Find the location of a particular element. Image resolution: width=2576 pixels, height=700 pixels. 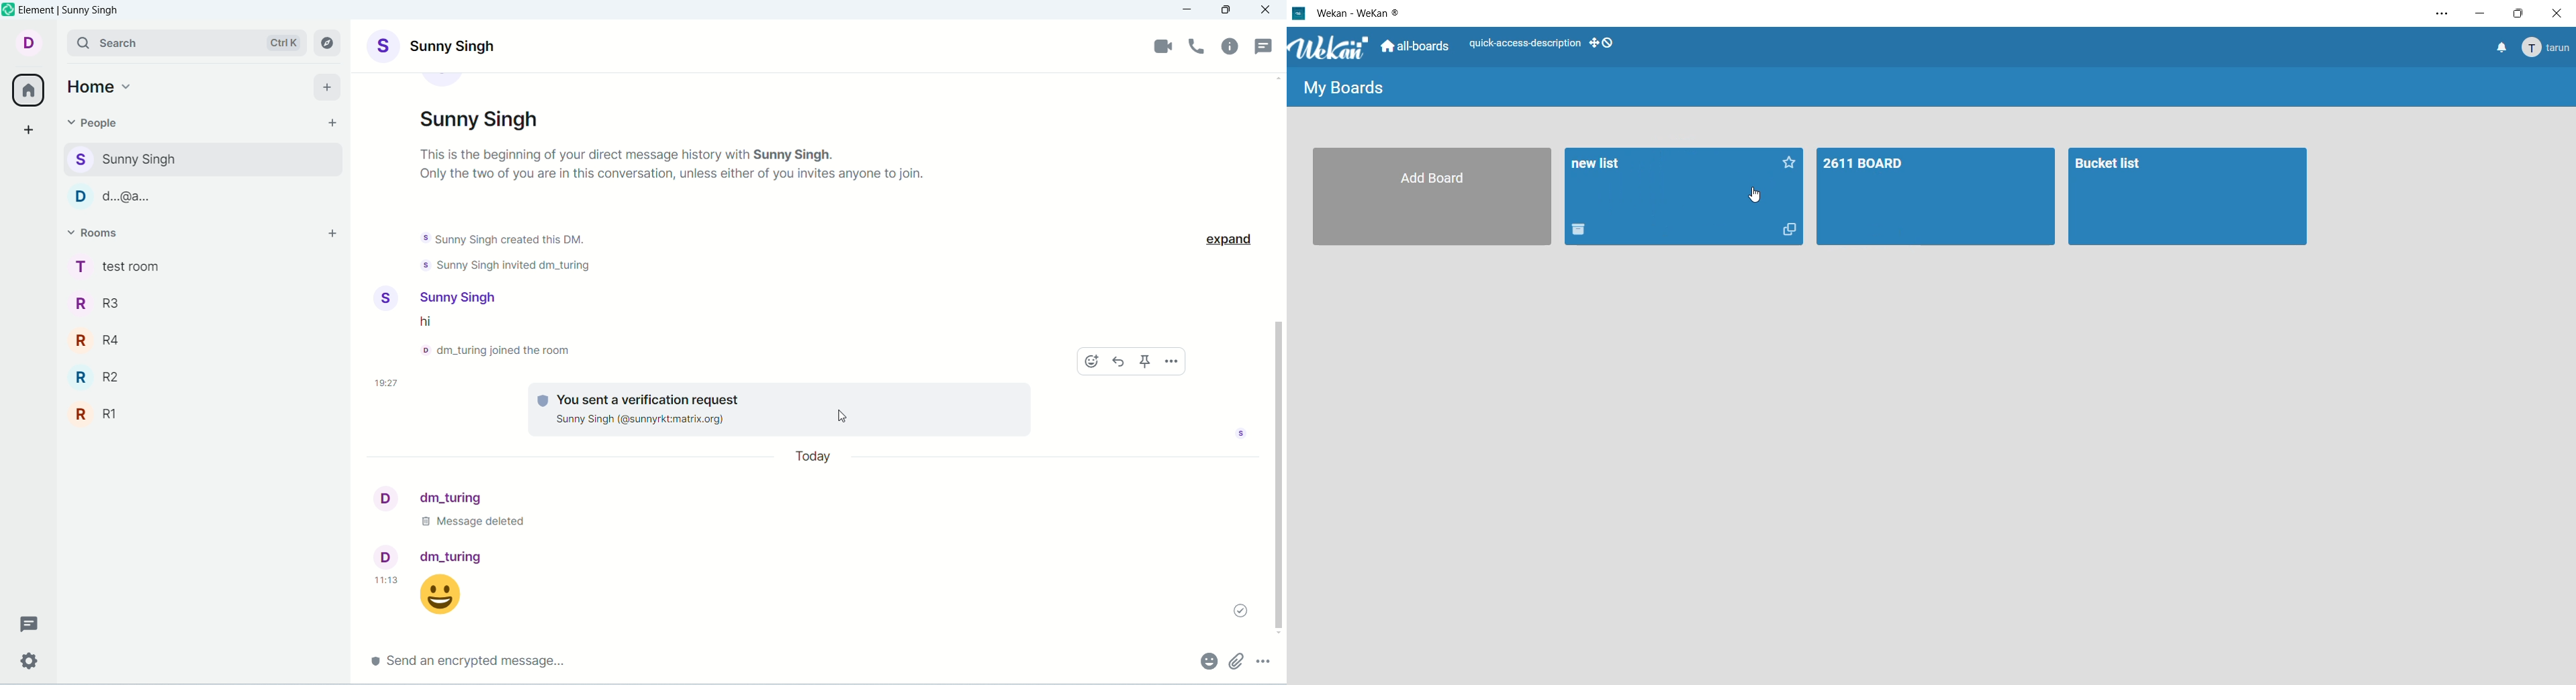

display picture is located at coordinates (385, 556).